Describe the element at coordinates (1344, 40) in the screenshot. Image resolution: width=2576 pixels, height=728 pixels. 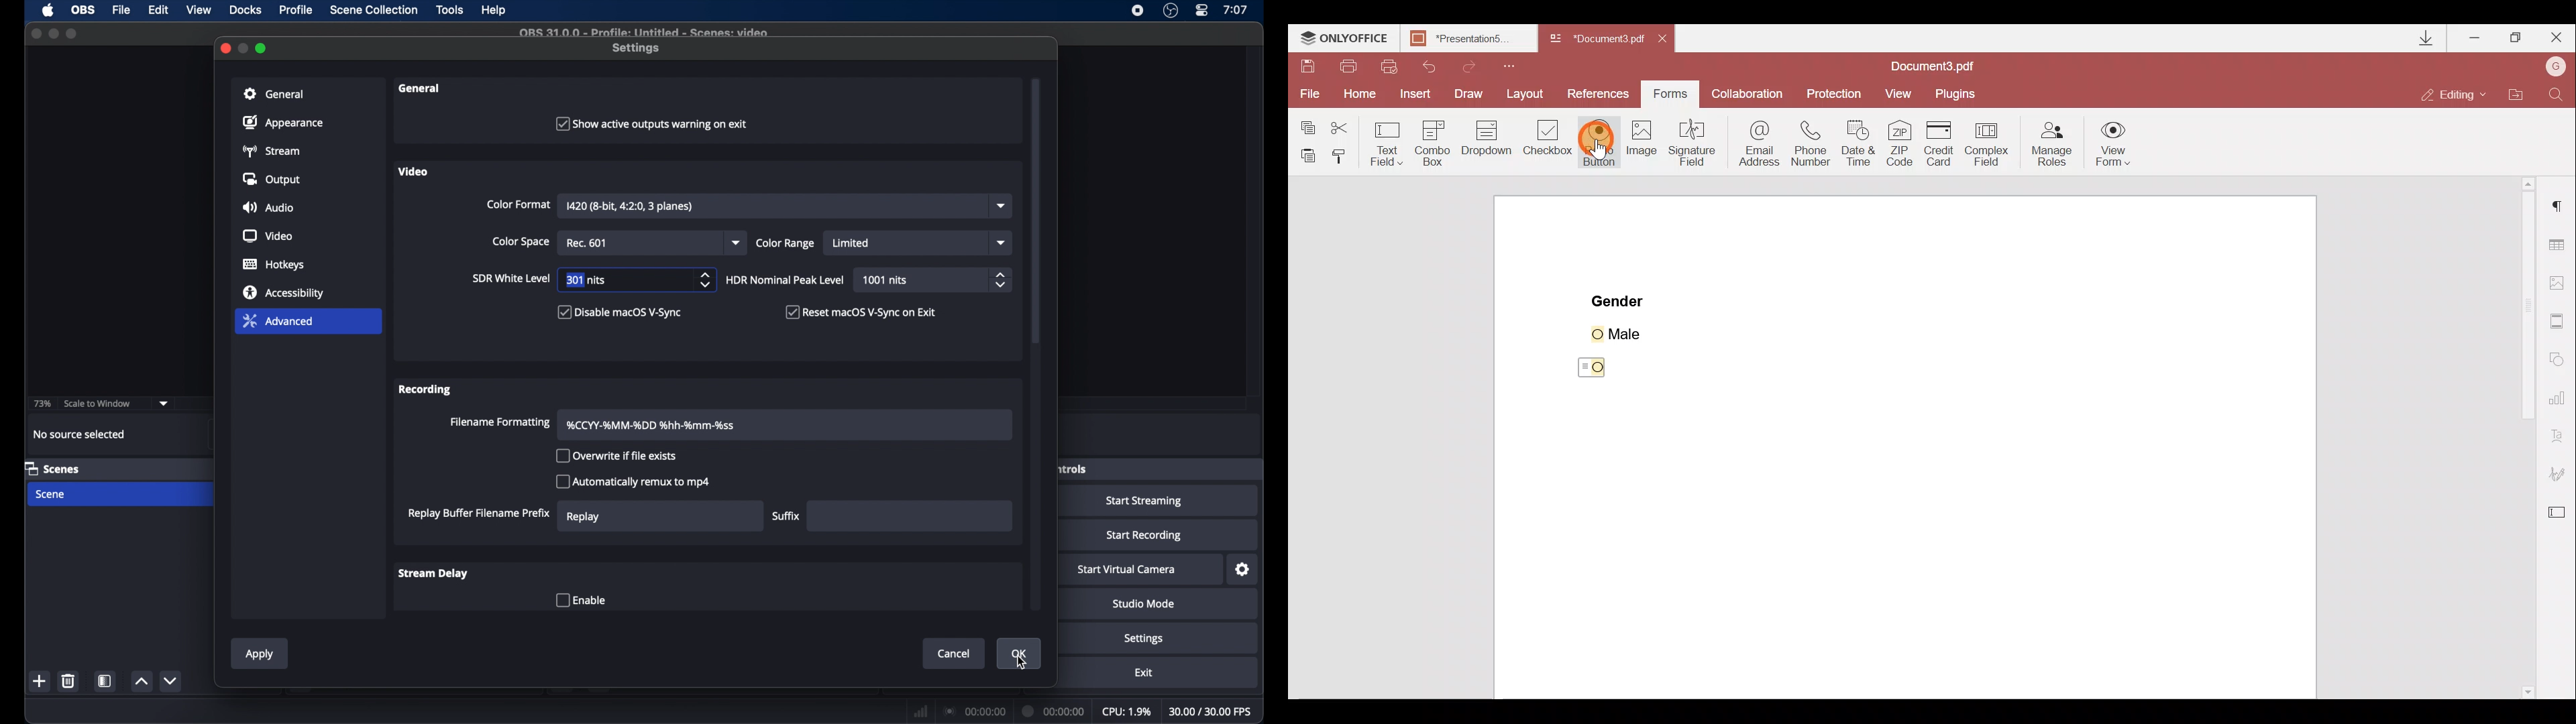
I see `ONLYOFFICE` at that location.